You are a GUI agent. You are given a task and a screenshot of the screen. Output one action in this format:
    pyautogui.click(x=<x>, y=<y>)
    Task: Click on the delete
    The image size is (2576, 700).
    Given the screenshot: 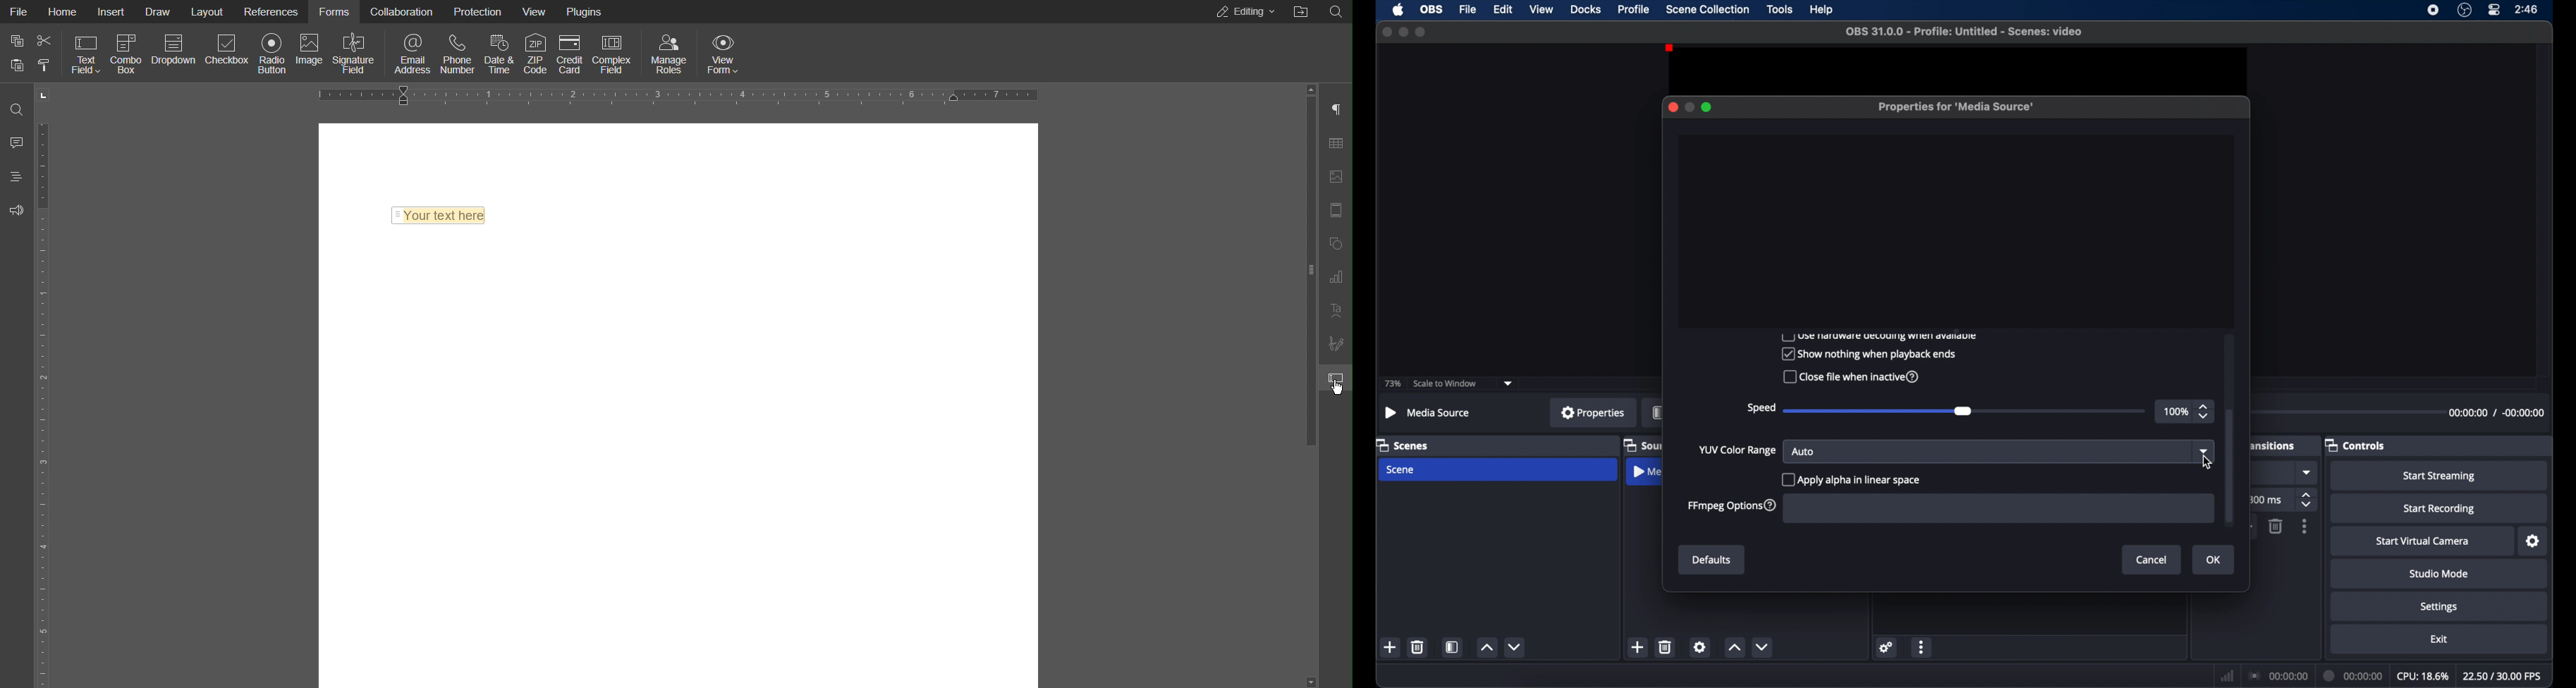 What is the action you would take?
    pyautogui.click(x=2275, y=526)
    